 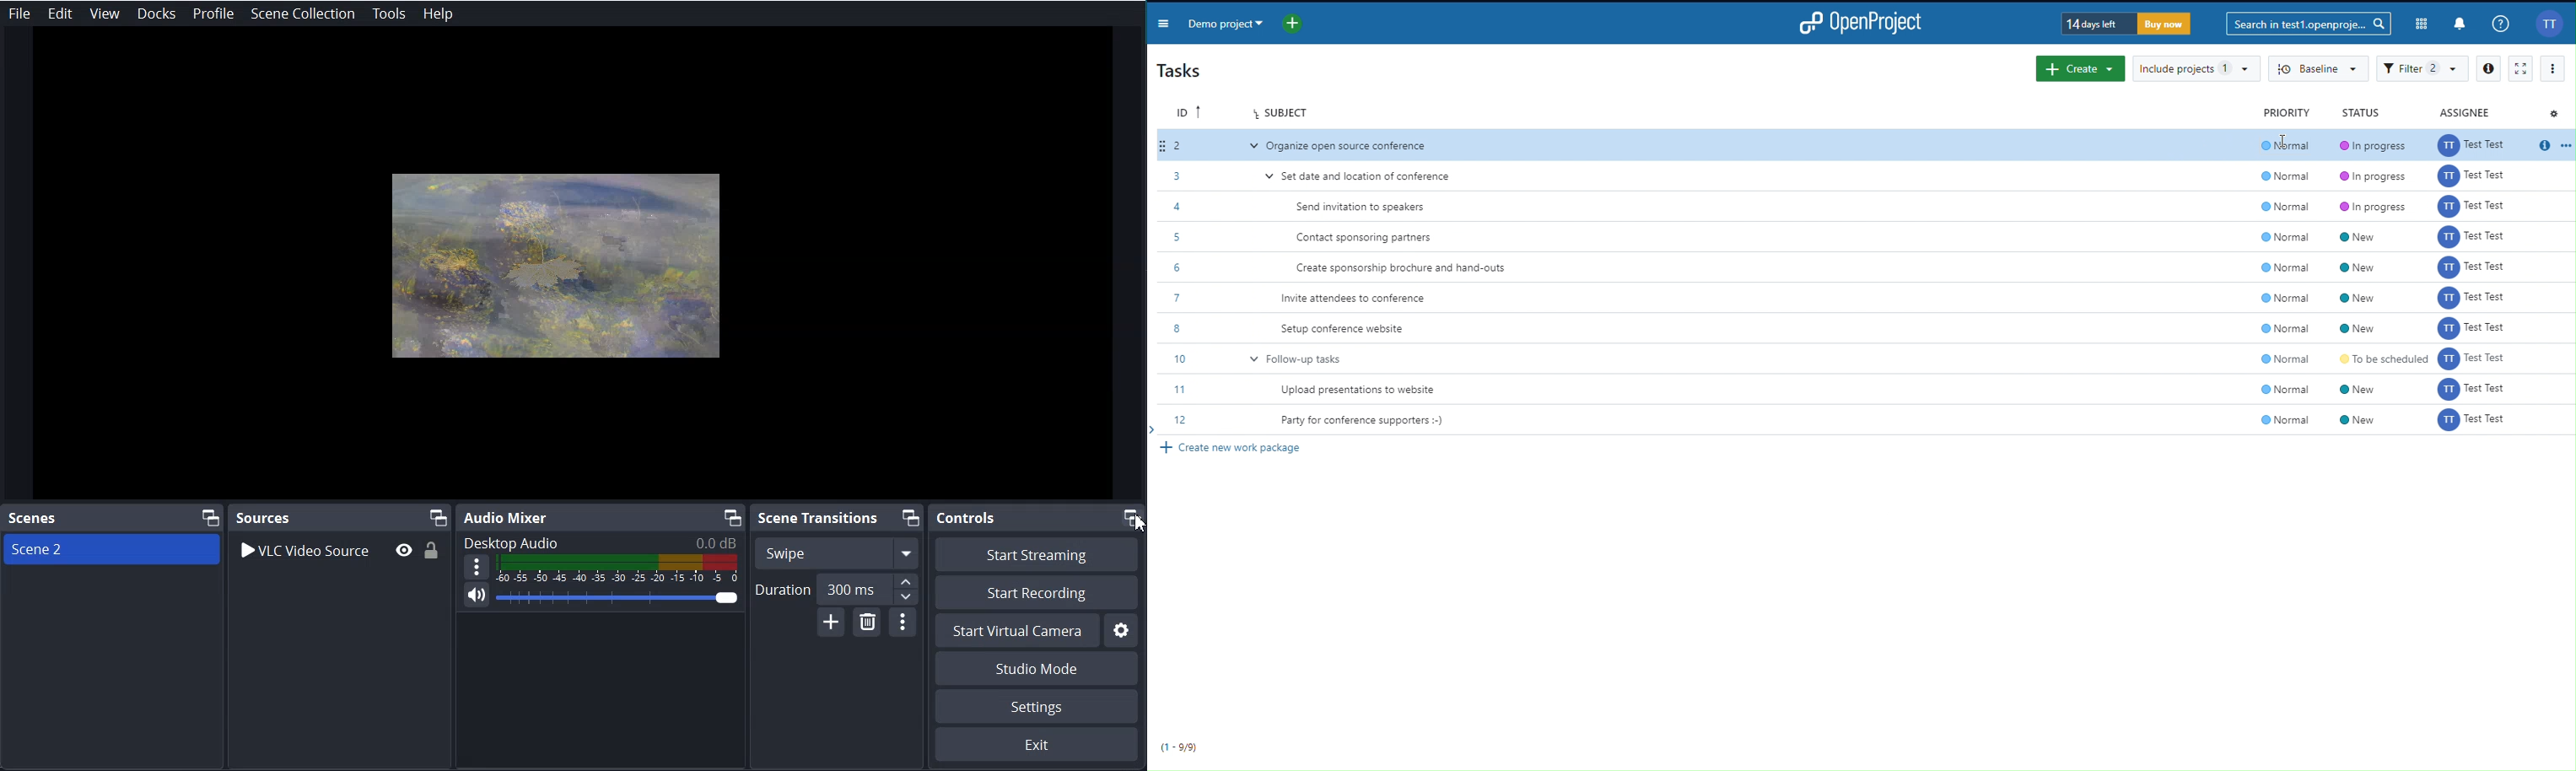 What do you see at coordinates (2128, 25) in the screenshot?
I see `Trial Timer` at bounding box center [2128, 25].